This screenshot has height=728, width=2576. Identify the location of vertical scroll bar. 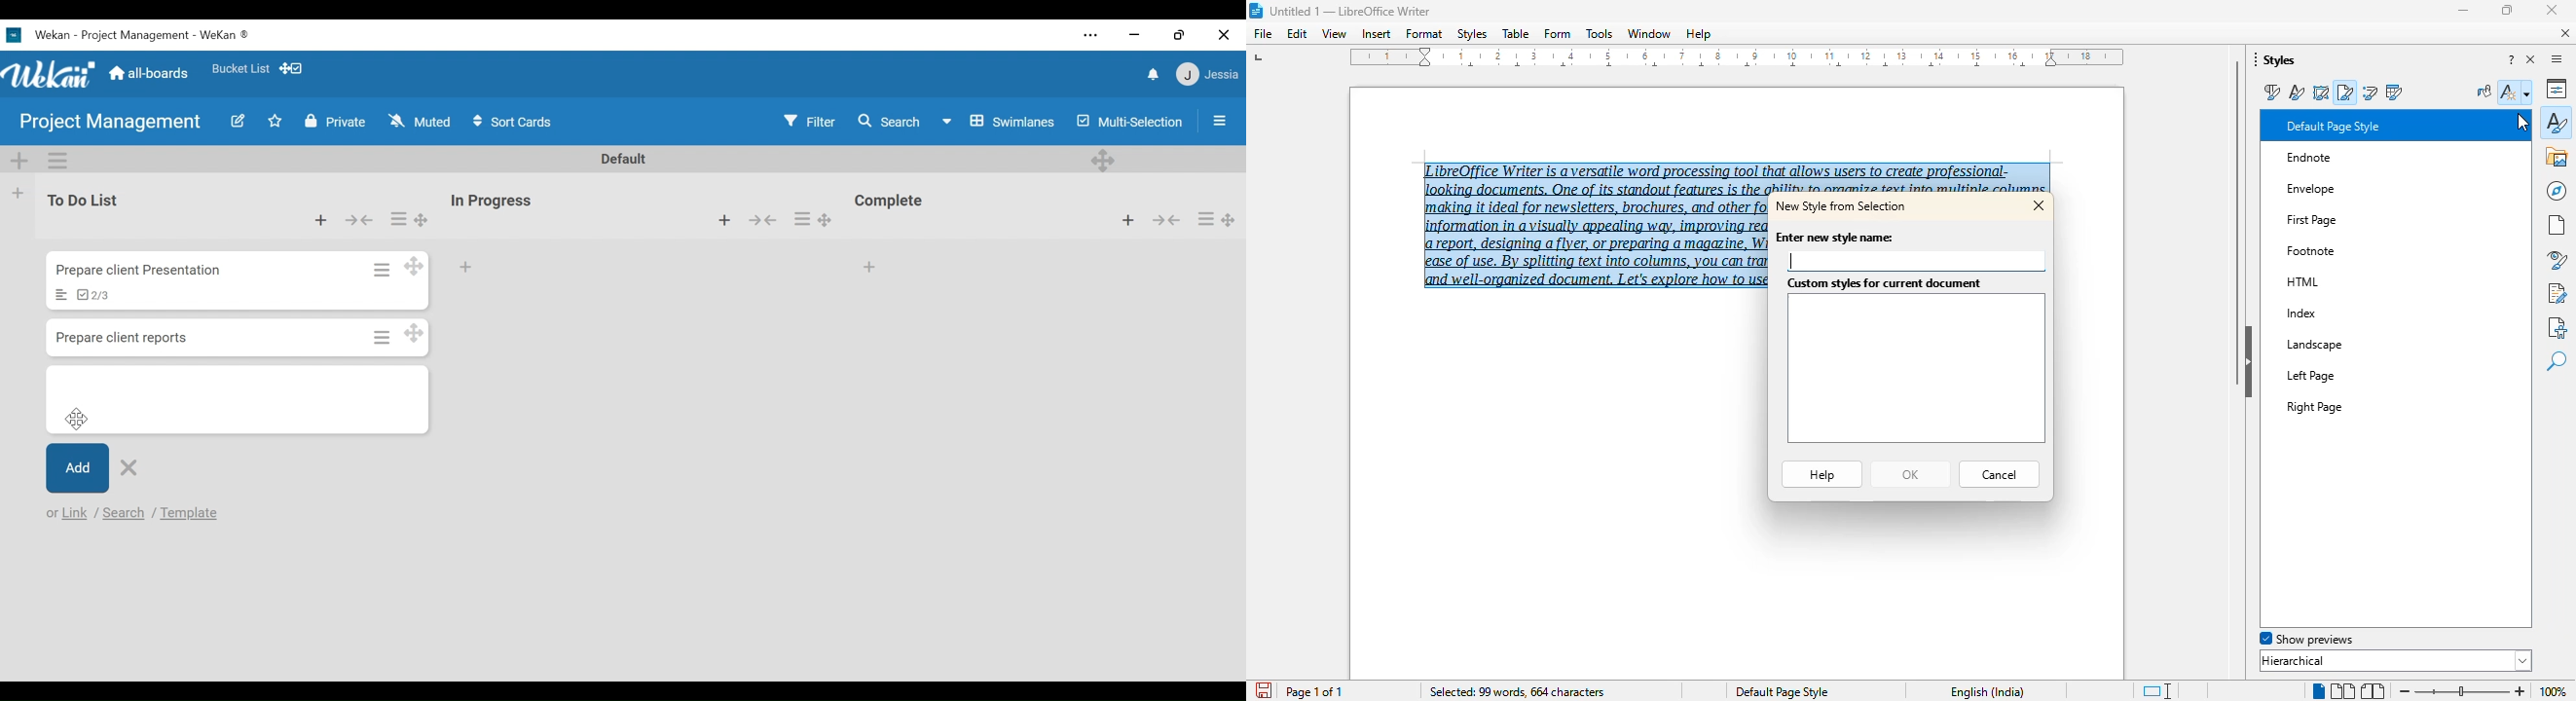
(2238, 222).